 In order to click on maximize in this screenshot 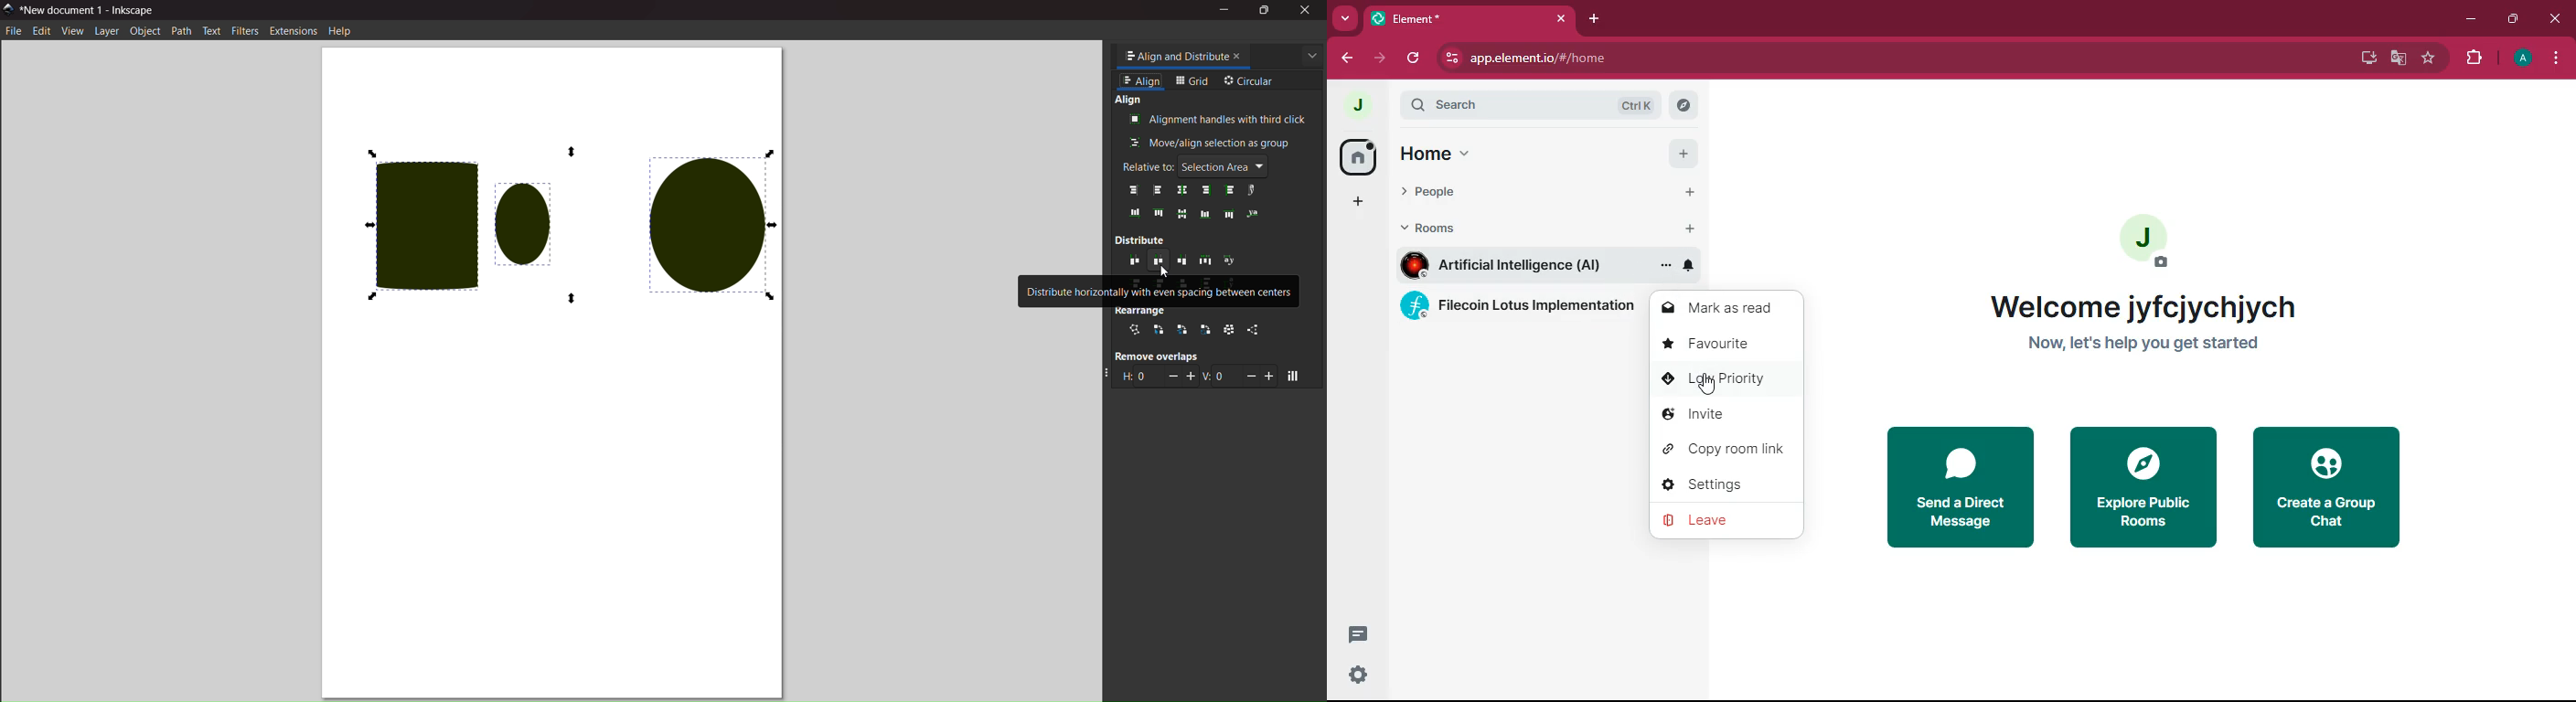, I will do `click(2514, 22)`.